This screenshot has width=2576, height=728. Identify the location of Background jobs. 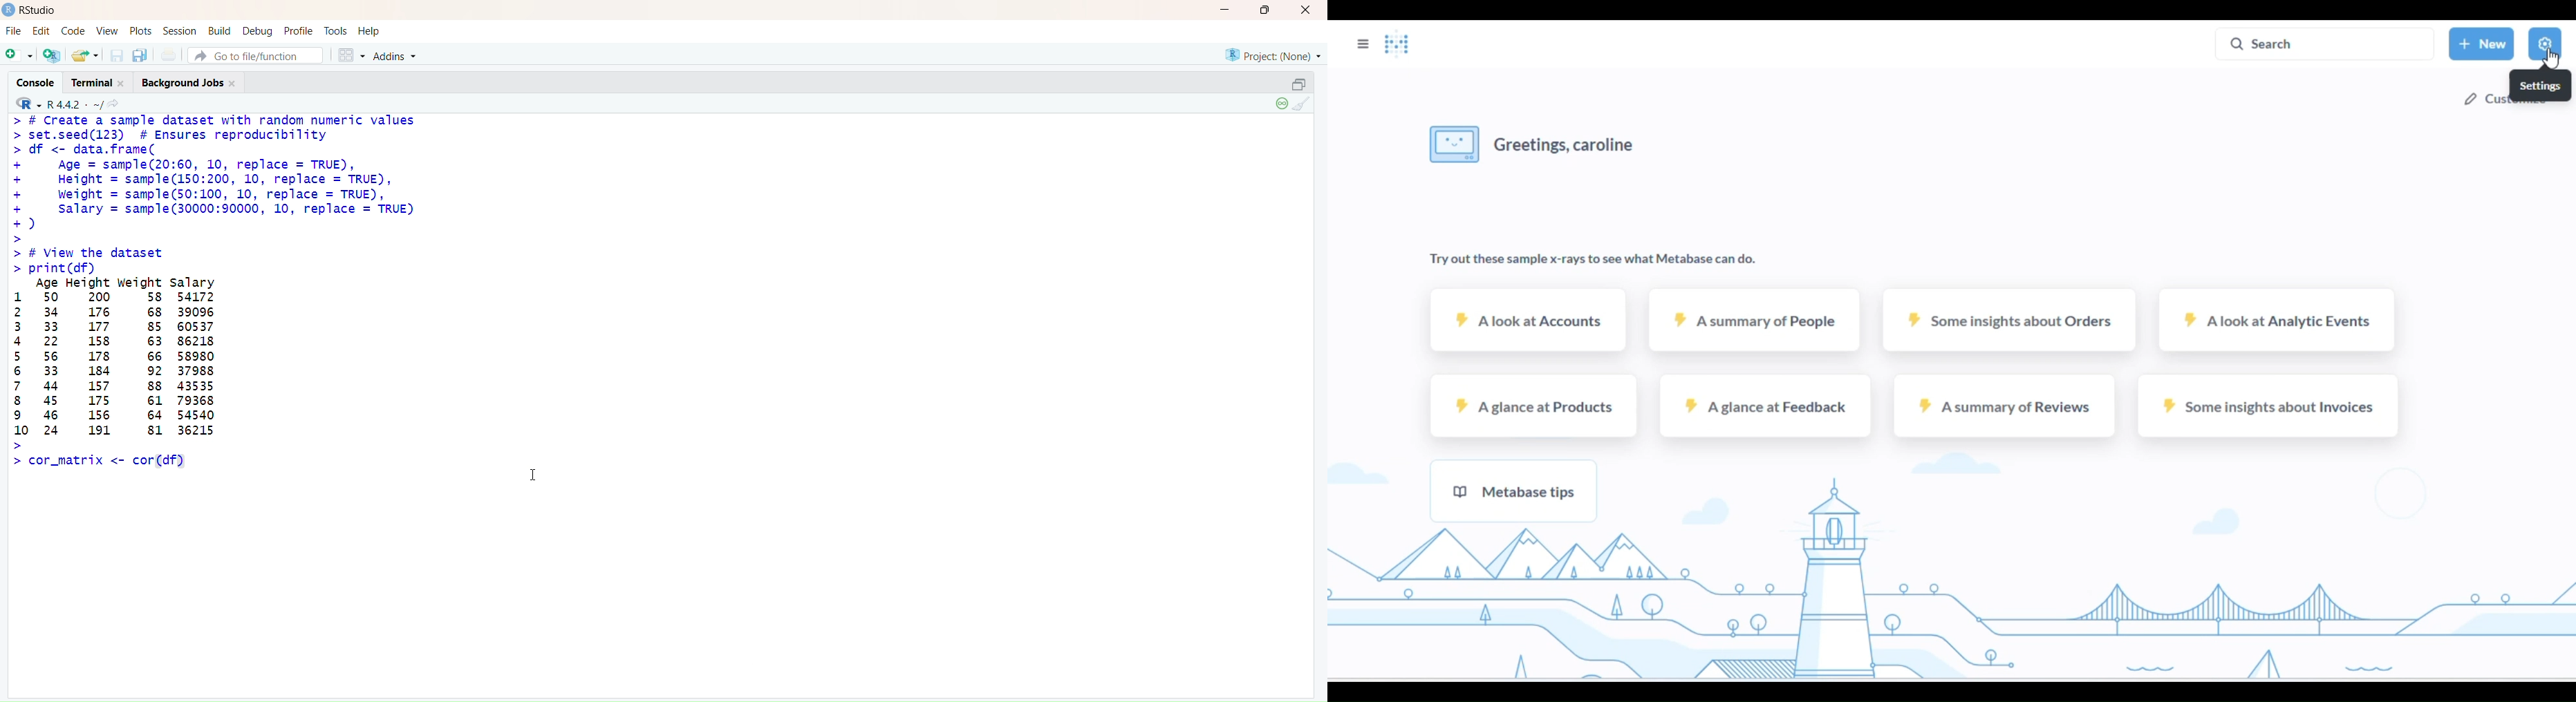
(191, 84).